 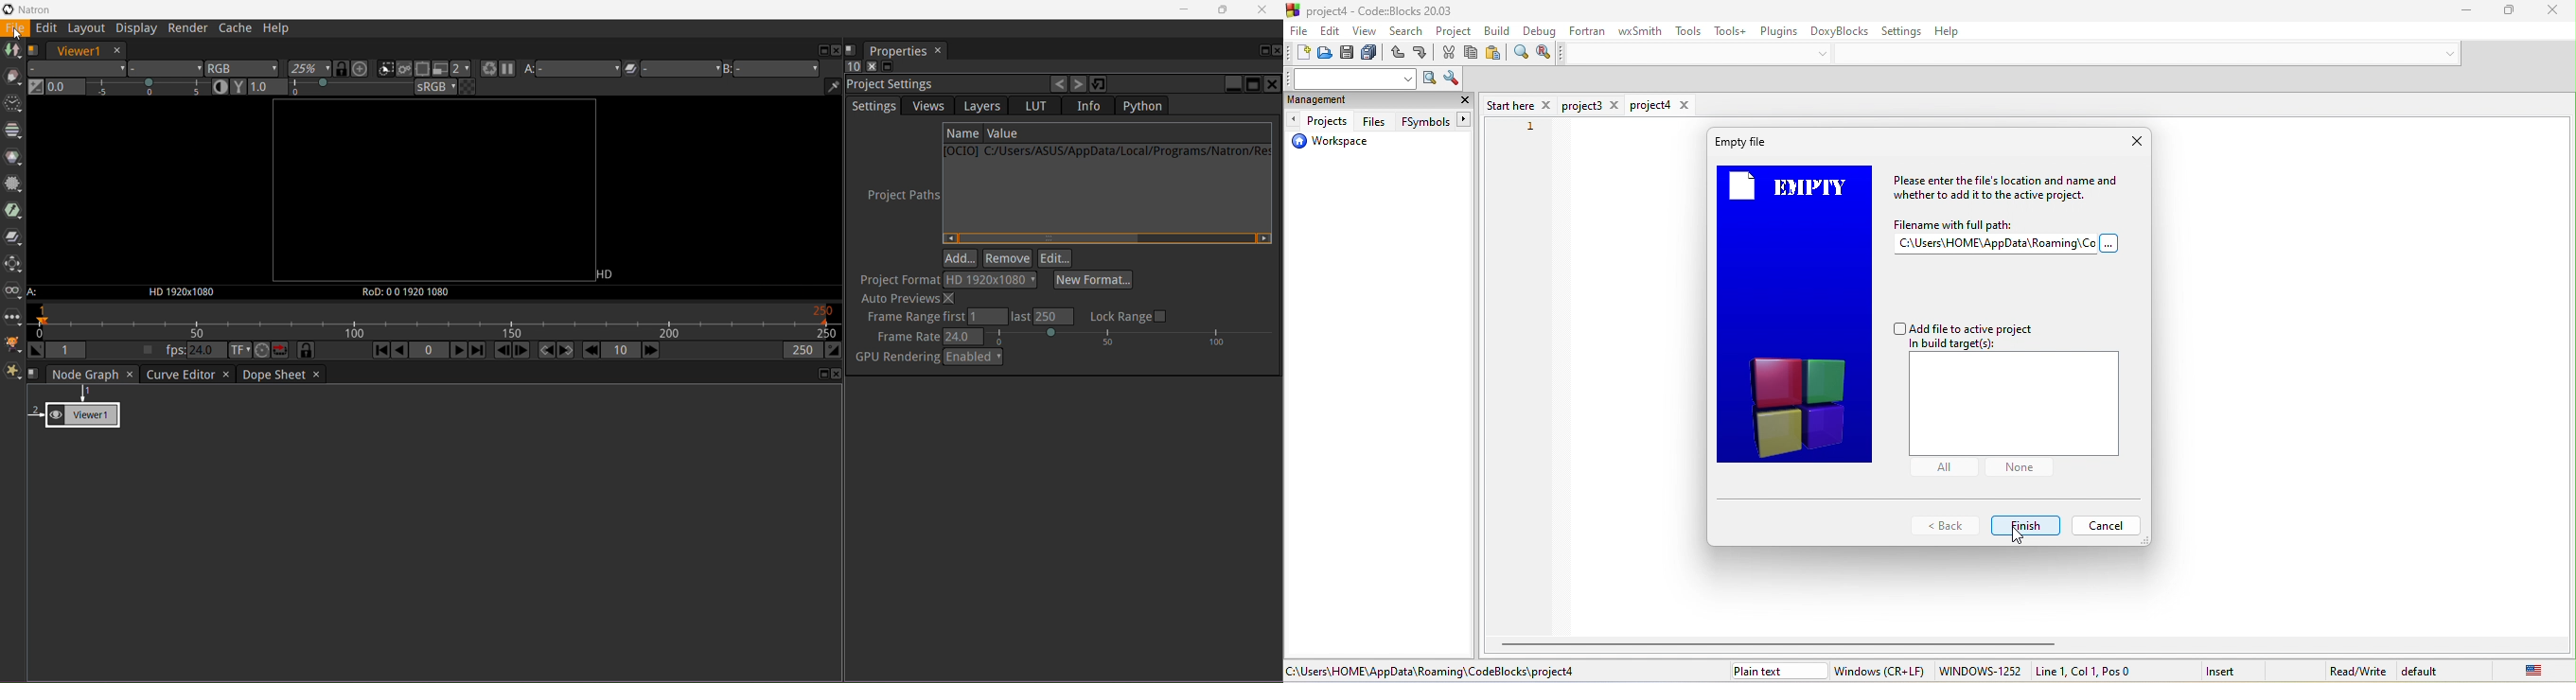 I want to click on debug, so click(x=1538, y=32).